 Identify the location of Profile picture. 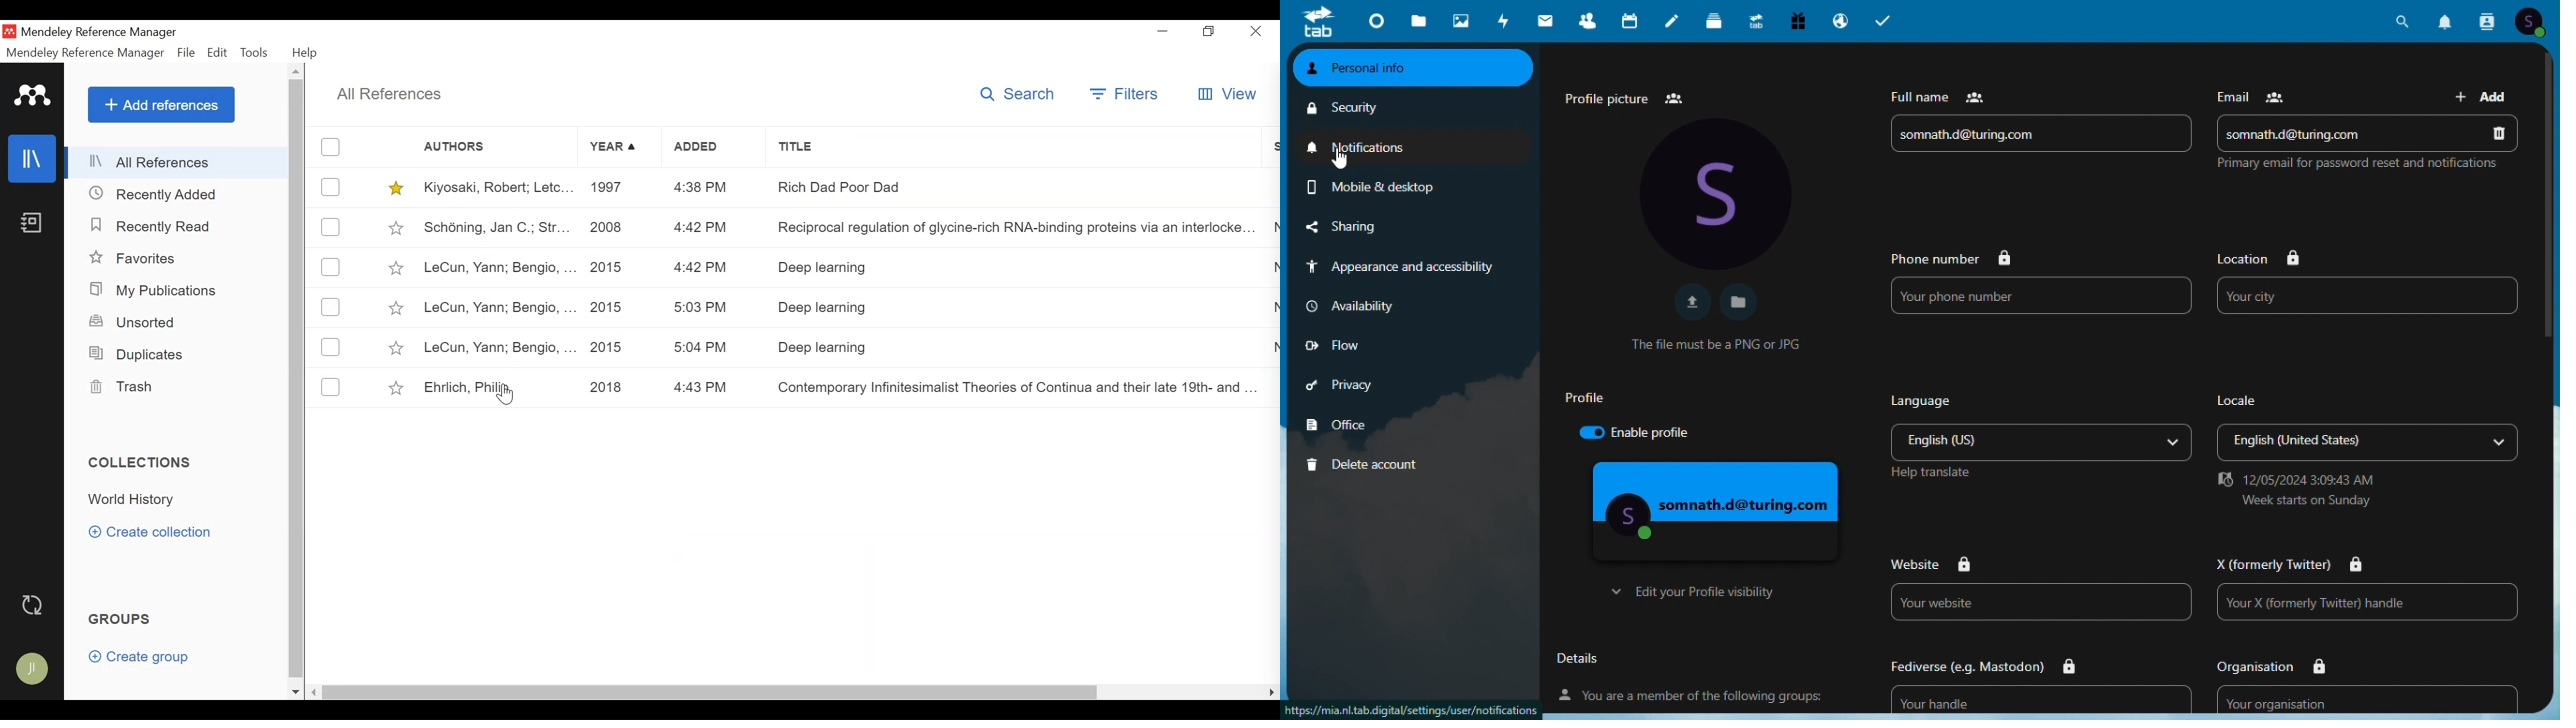
(1630, 100).